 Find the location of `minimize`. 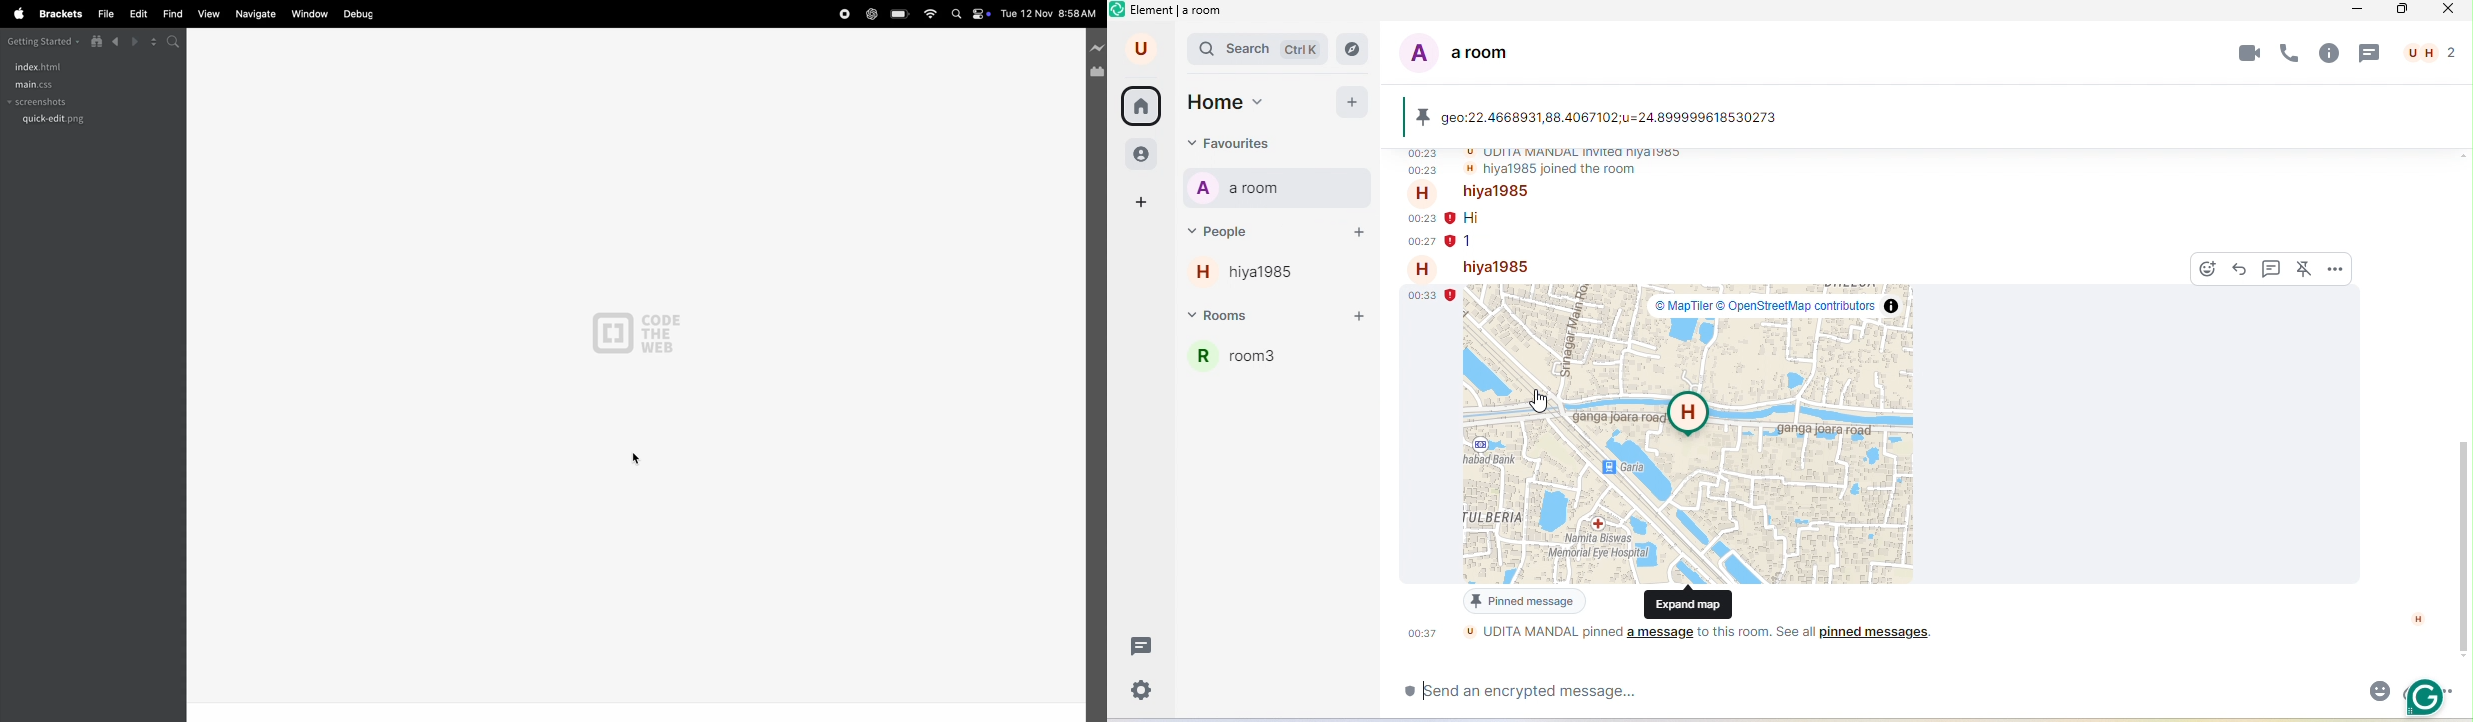

minimize is located at coordinates (2359, 12).